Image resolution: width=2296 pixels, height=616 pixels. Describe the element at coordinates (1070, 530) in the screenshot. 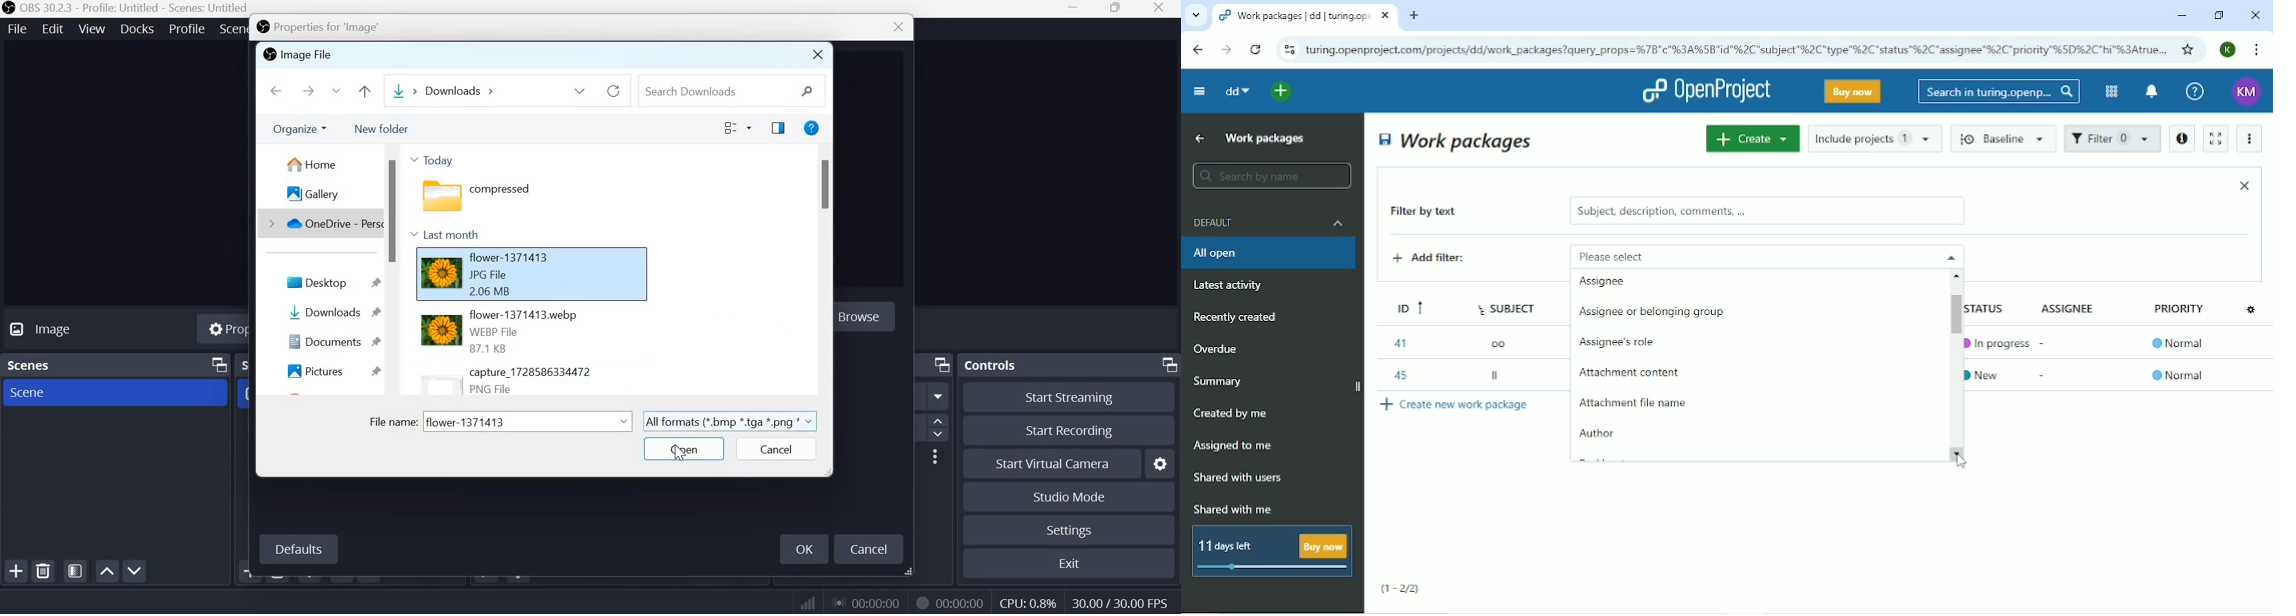

I see `Settings` at that location.